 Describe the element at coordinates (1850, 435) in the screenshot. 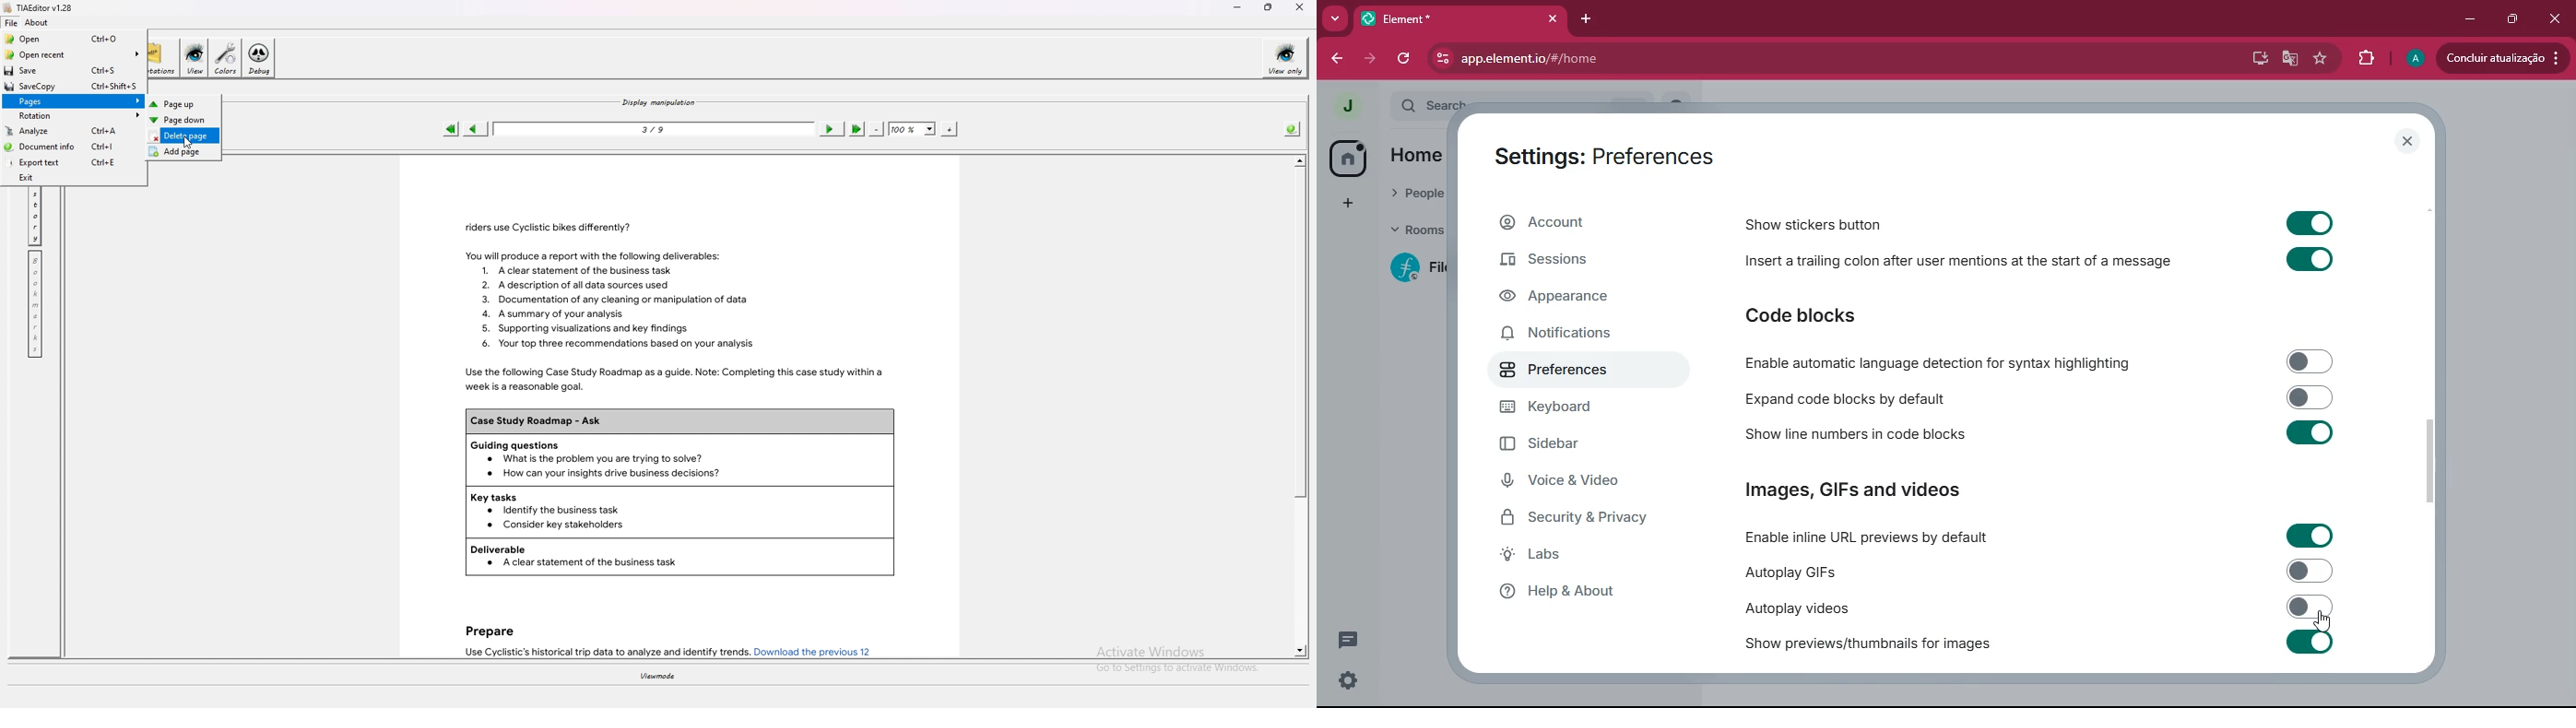

I see `line numbers` at that location.